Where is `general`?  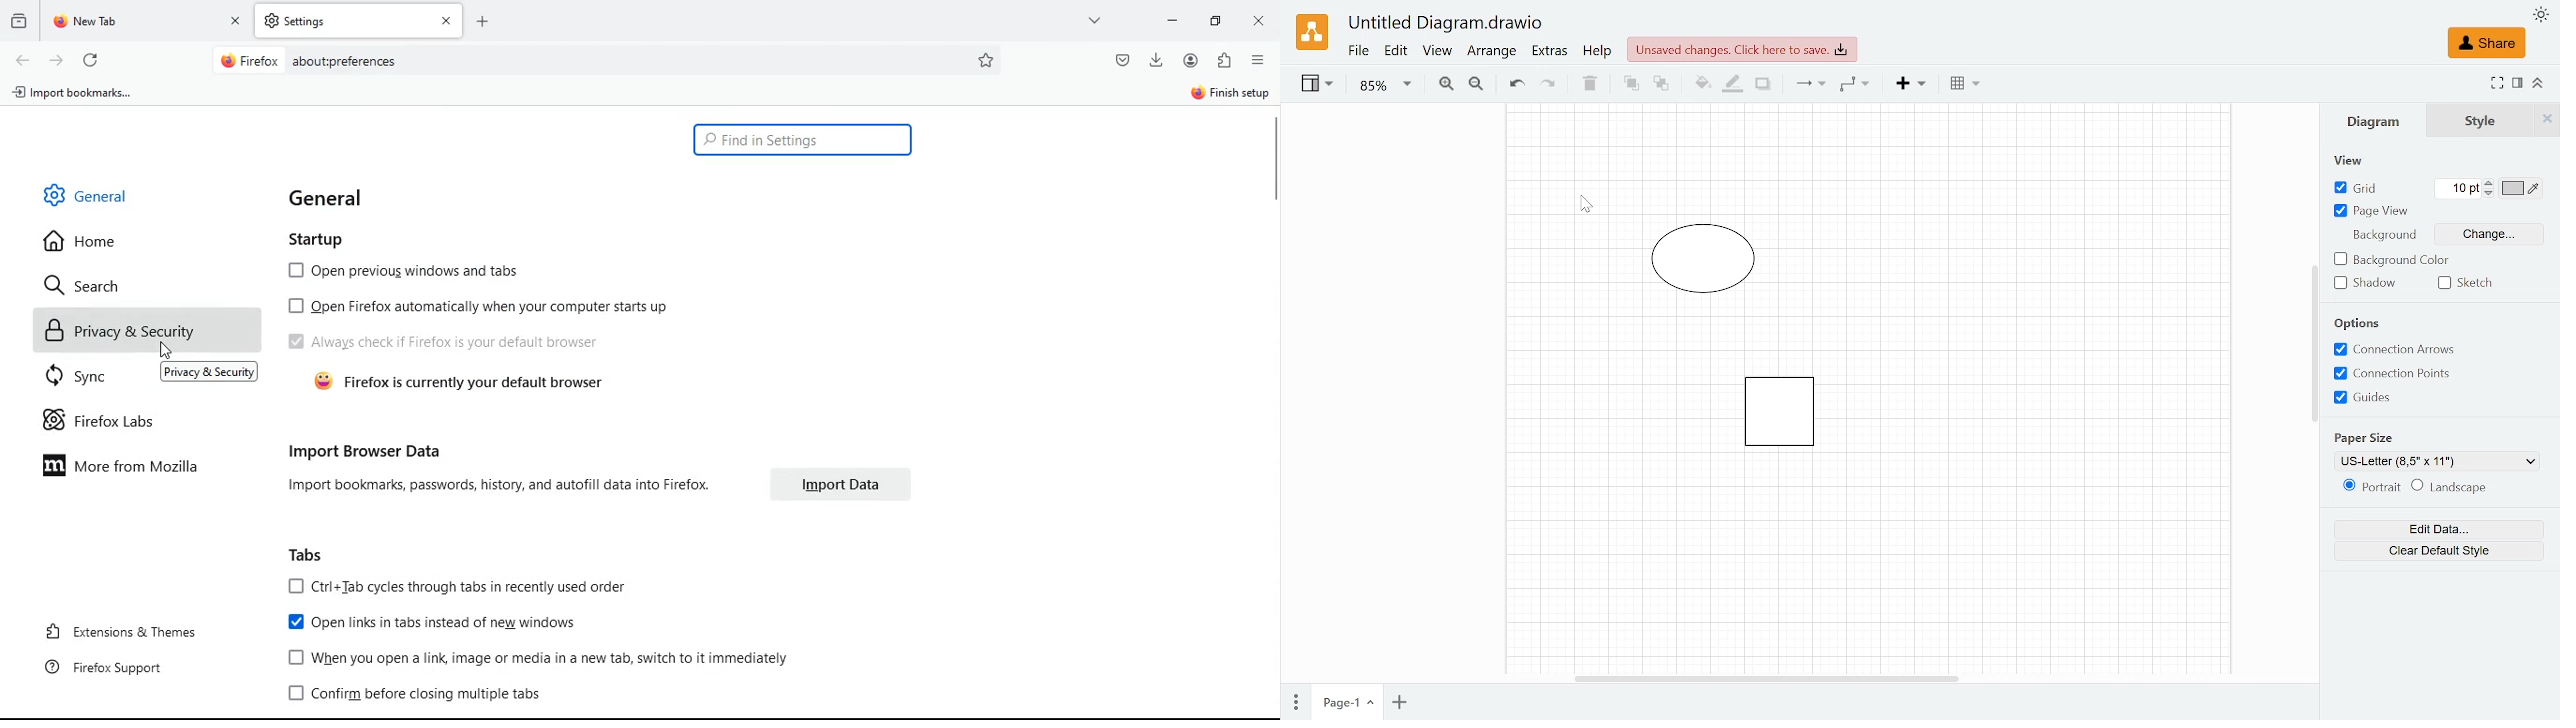 general is located at coordinates (330, 195).